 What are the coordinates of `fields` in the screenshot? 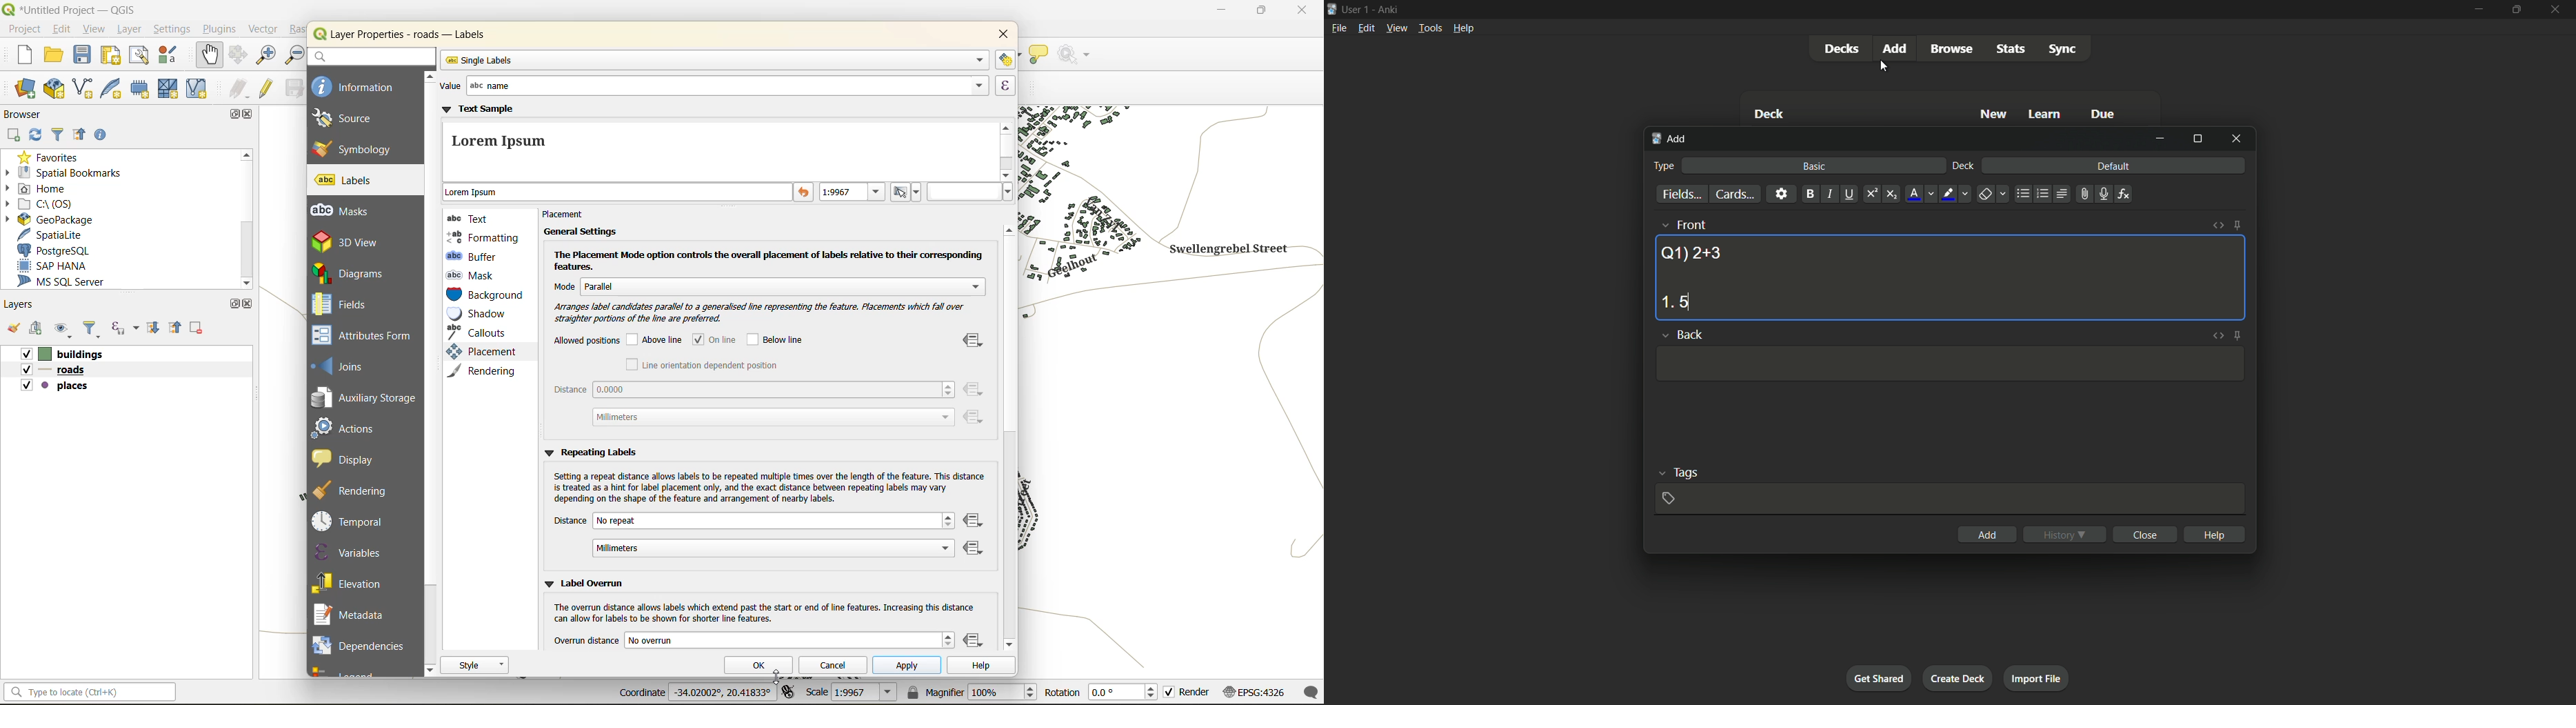 It's located at (341, 304).